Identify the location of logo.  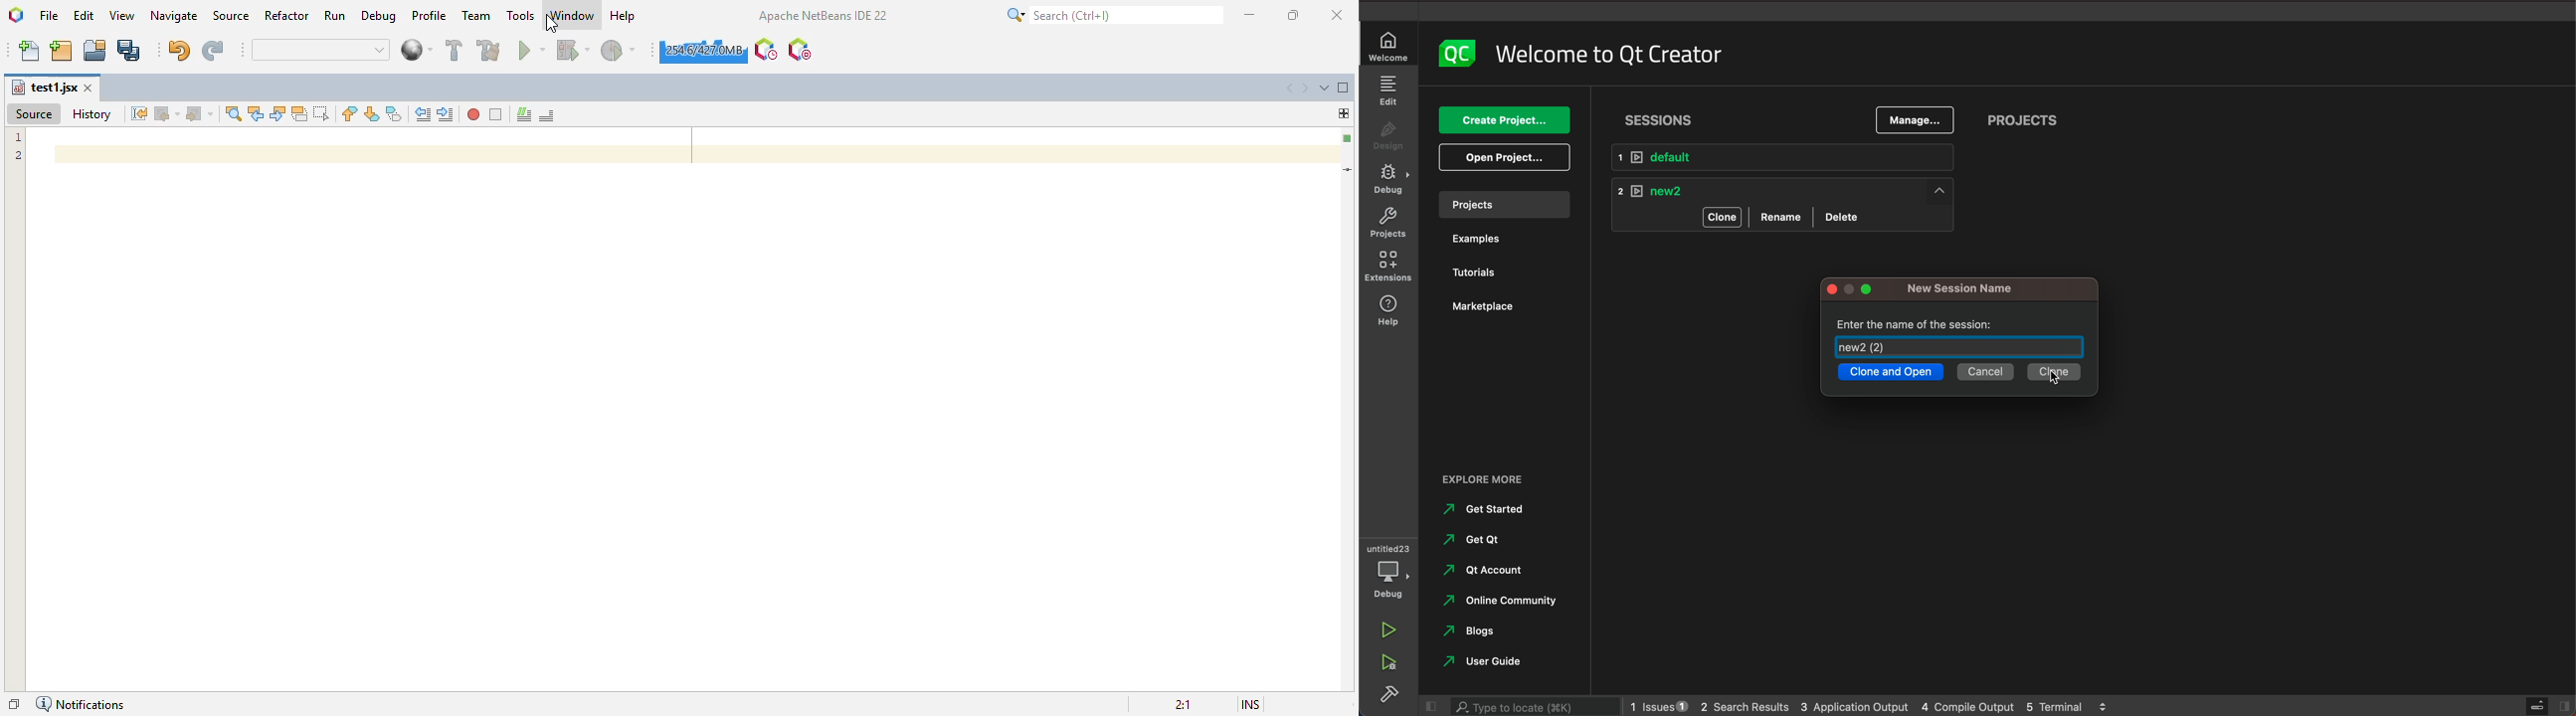
(1457, 51).